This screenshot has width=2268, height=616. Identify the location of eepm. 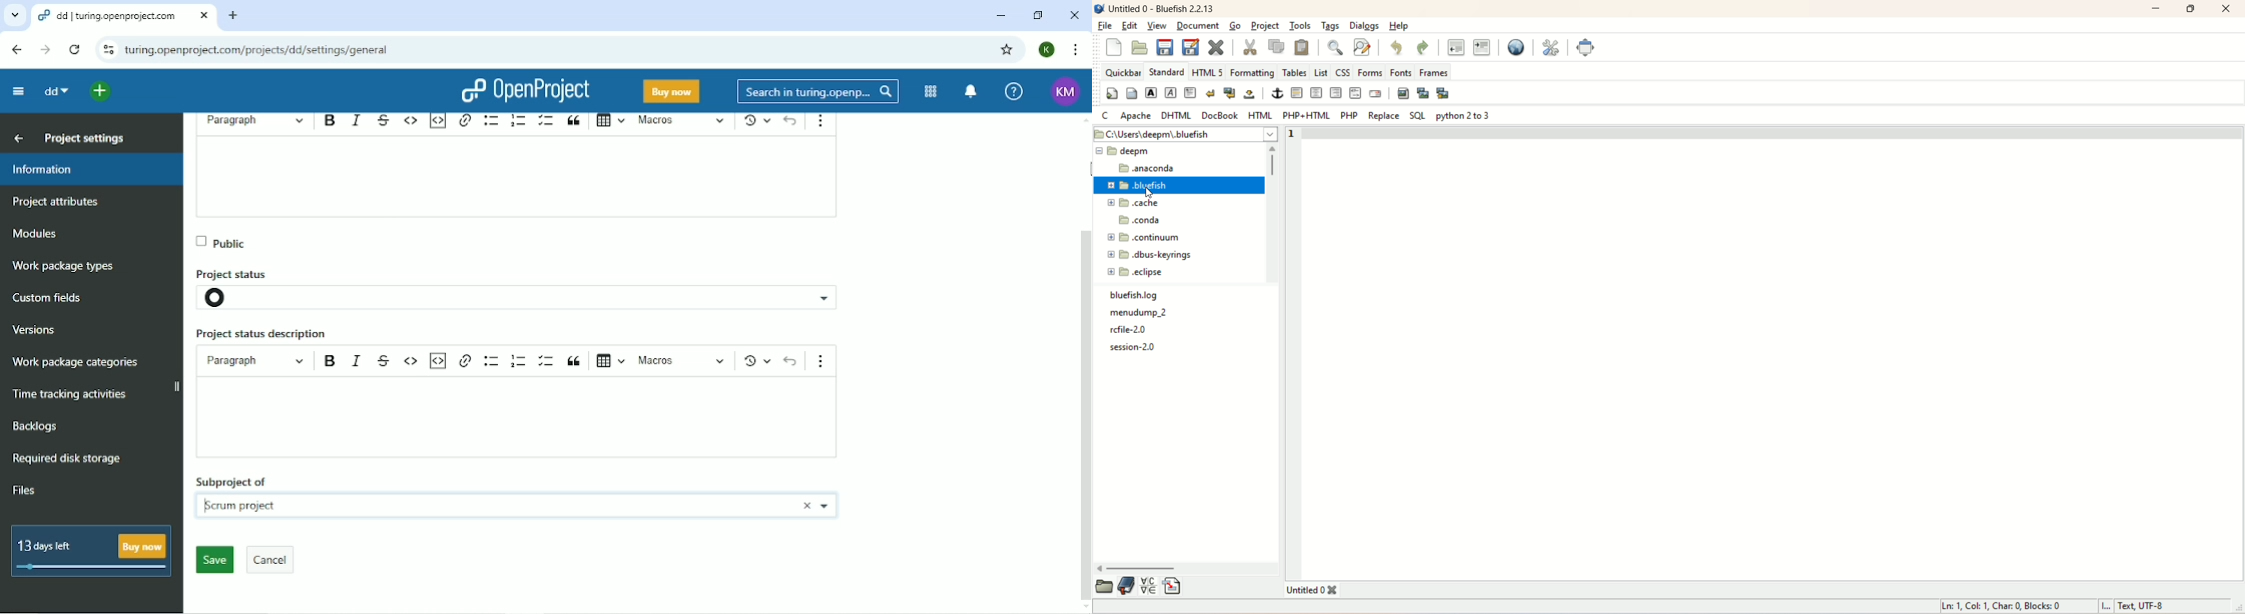
(1126, 152).